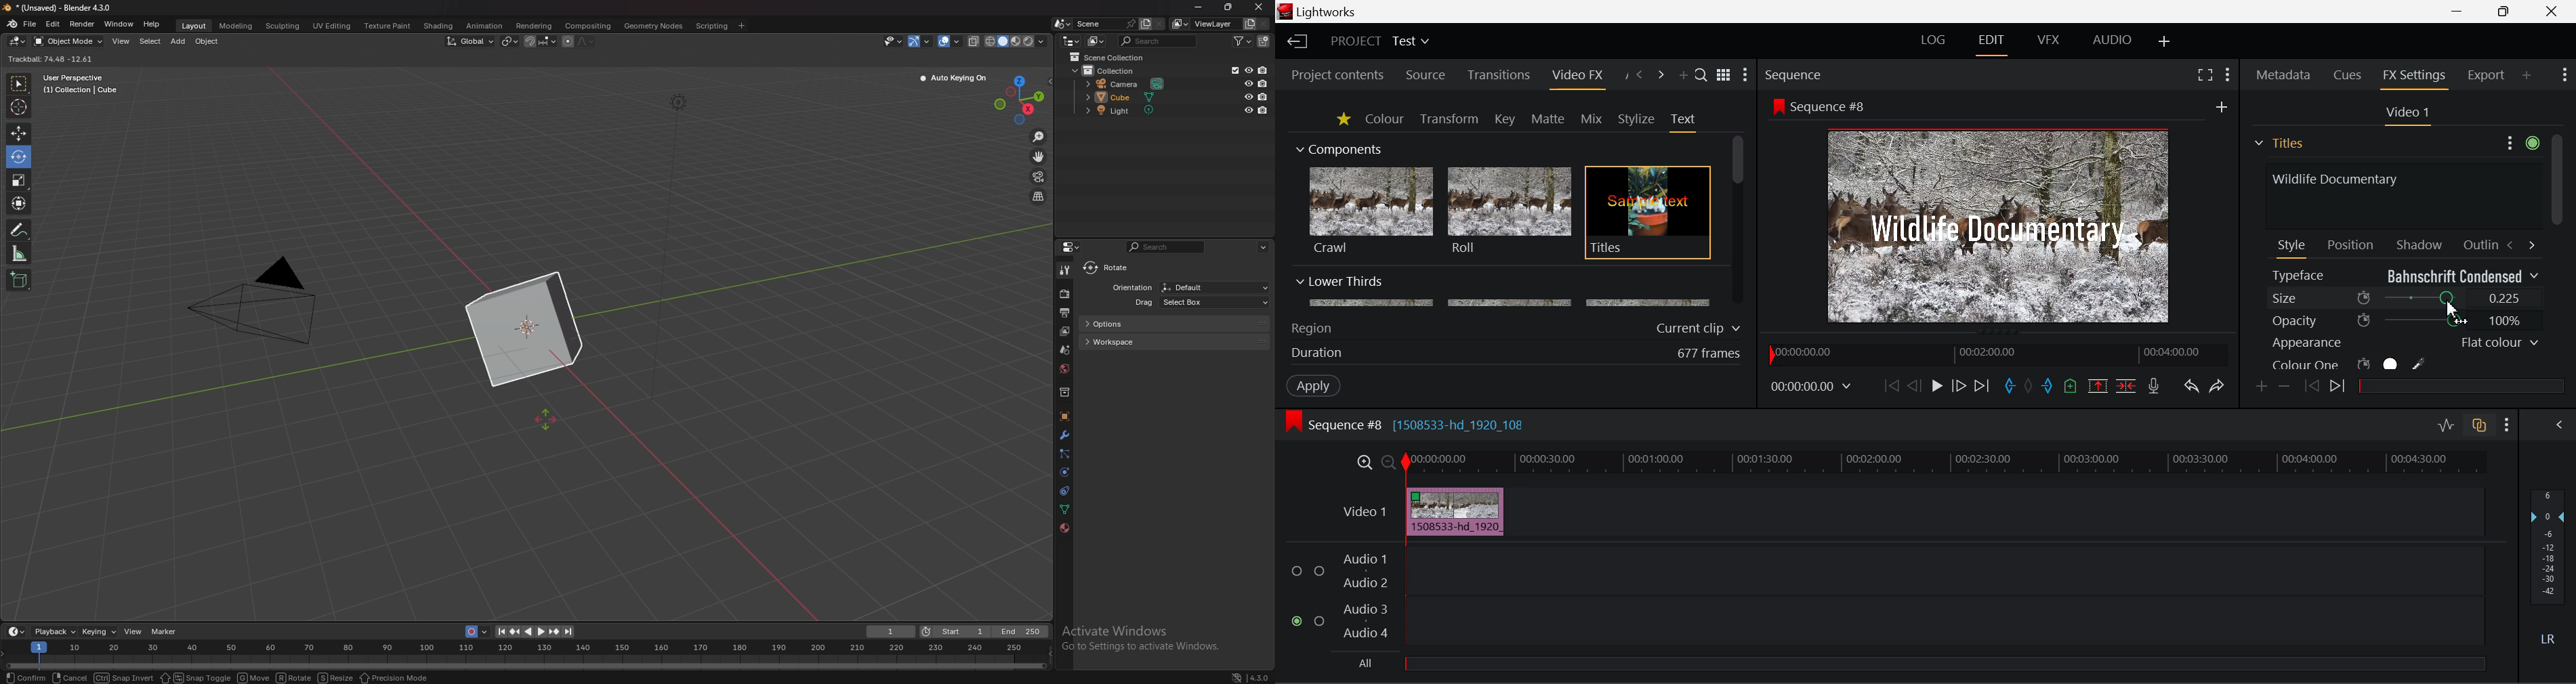  What do you see at coordinates (2482, 425) in the screenshot?
I see `Toggle auto track sync` at bounding box center [2482, 425].